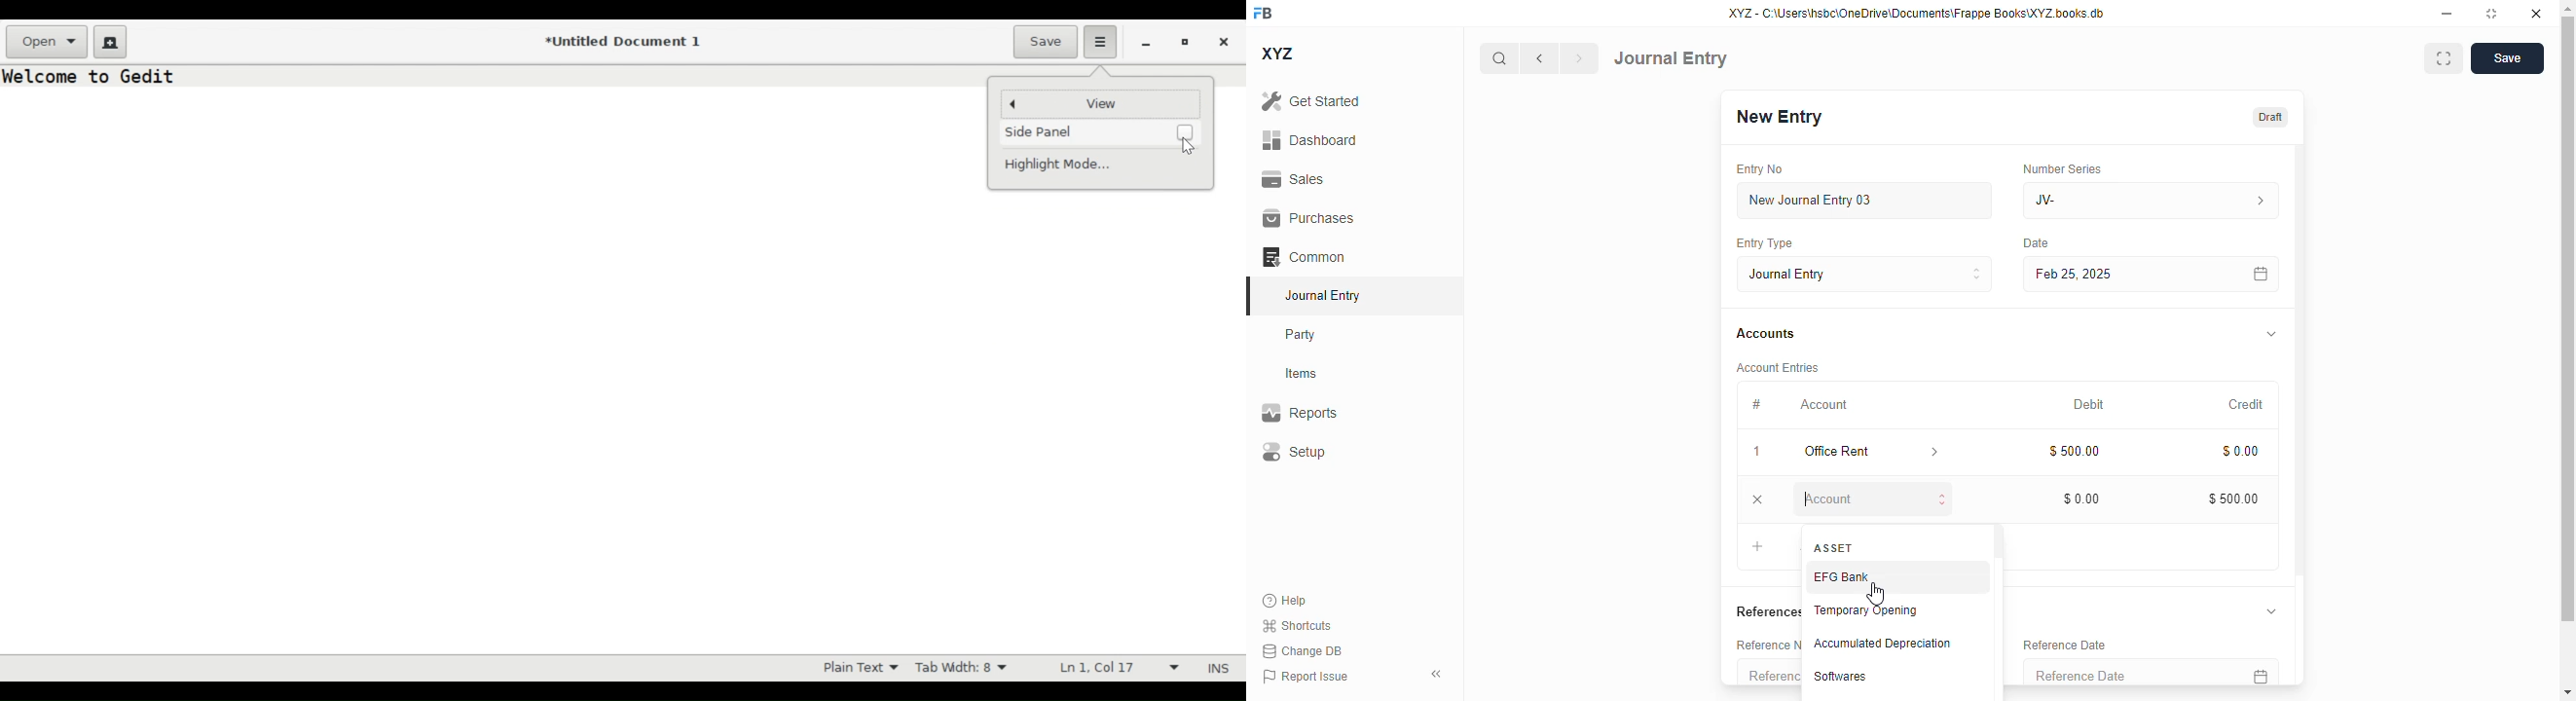  I want to click on XYZ, so click(1278, 54).